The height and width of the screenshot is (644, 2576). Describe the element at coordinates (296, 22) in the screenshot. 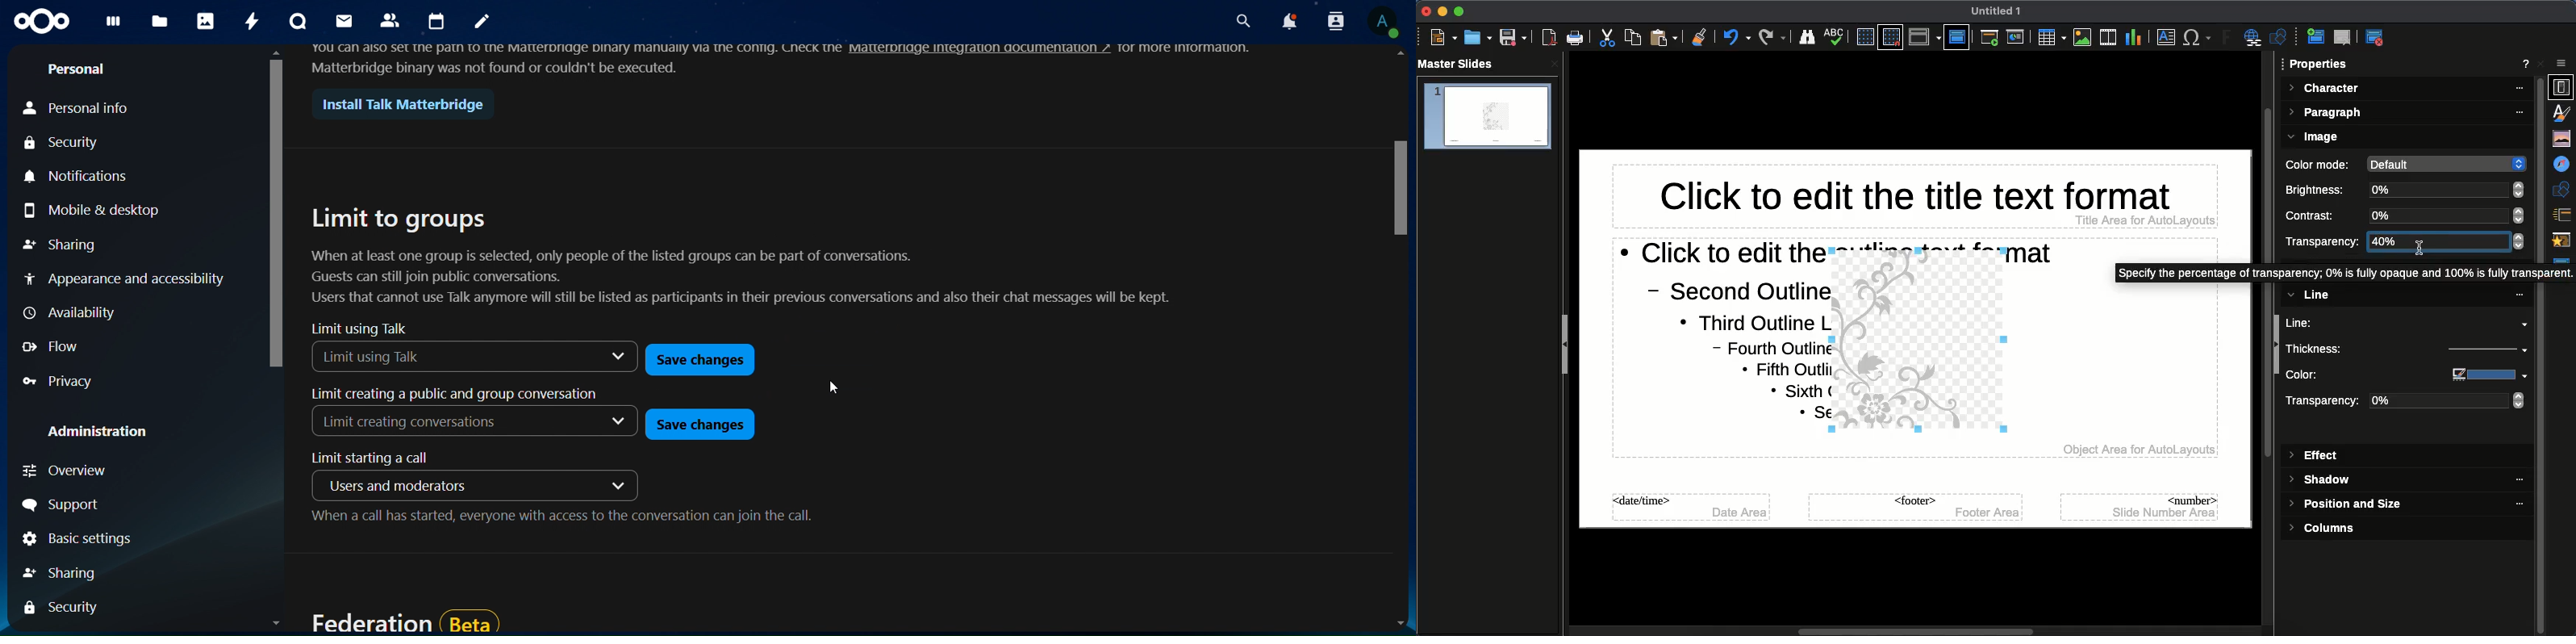

I see `talk` at that location.